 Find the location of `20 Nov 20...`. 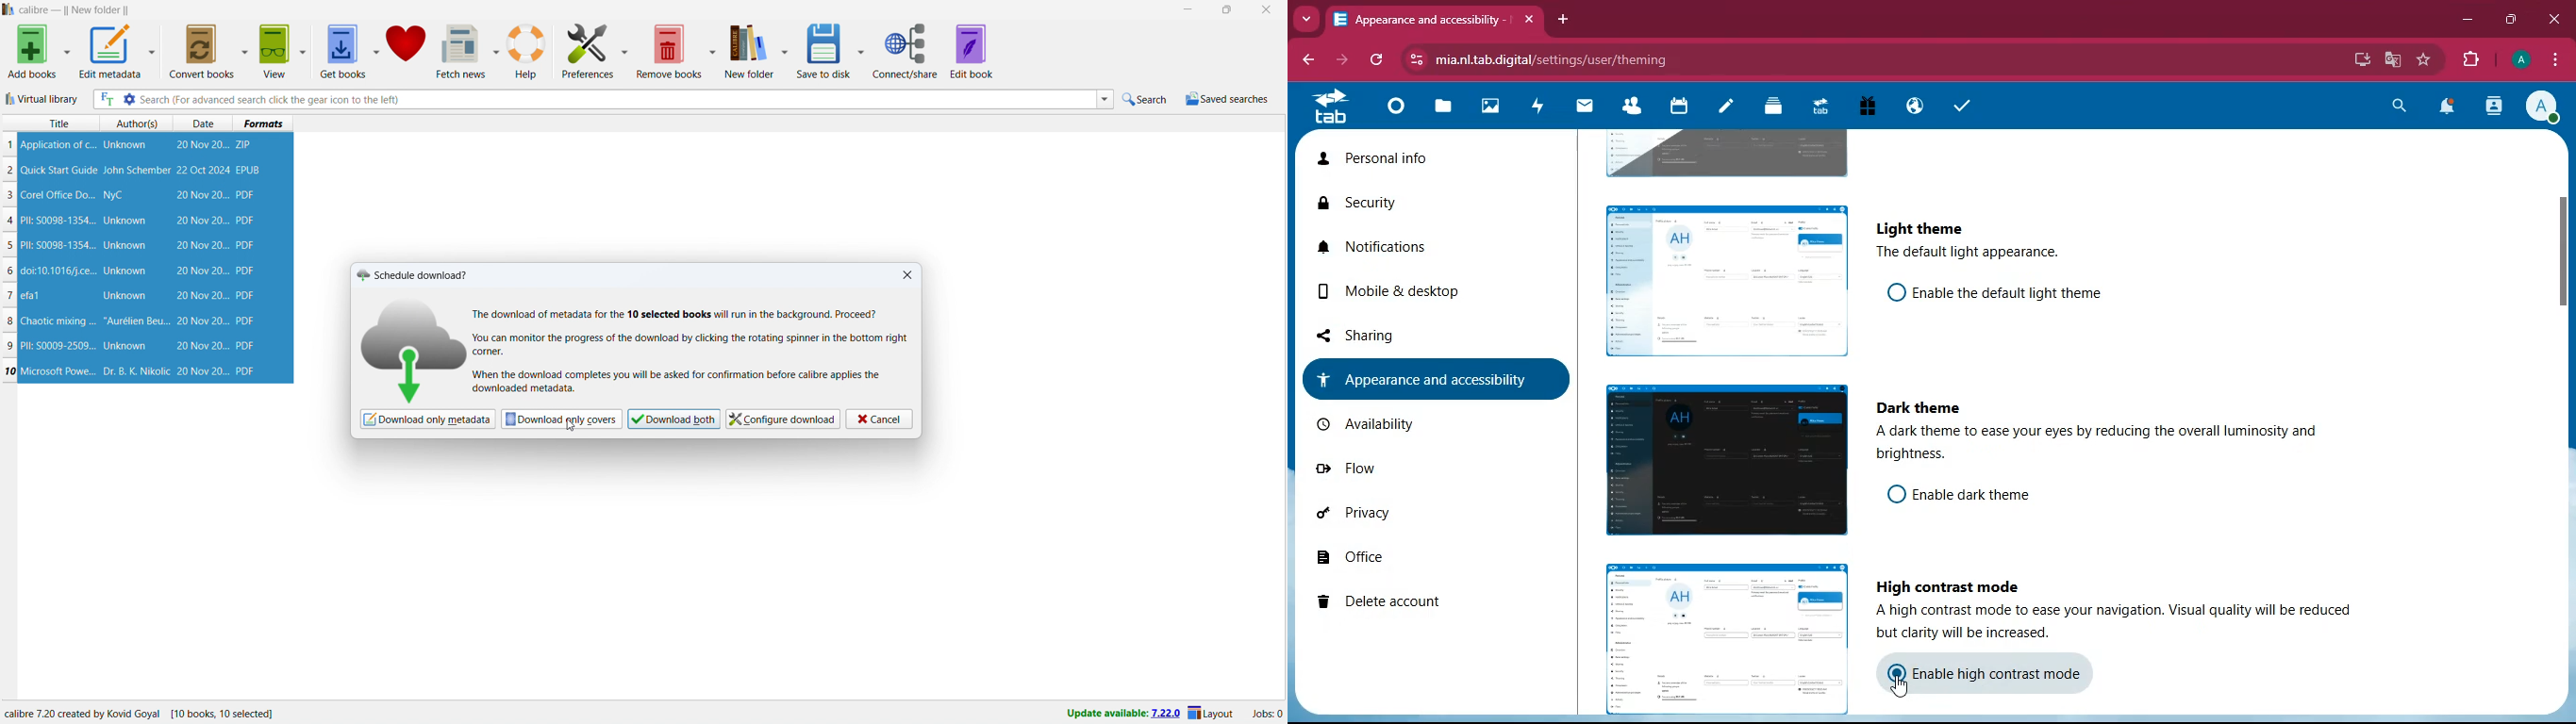

20 Nov 20... is located at coordinates (202, 195).